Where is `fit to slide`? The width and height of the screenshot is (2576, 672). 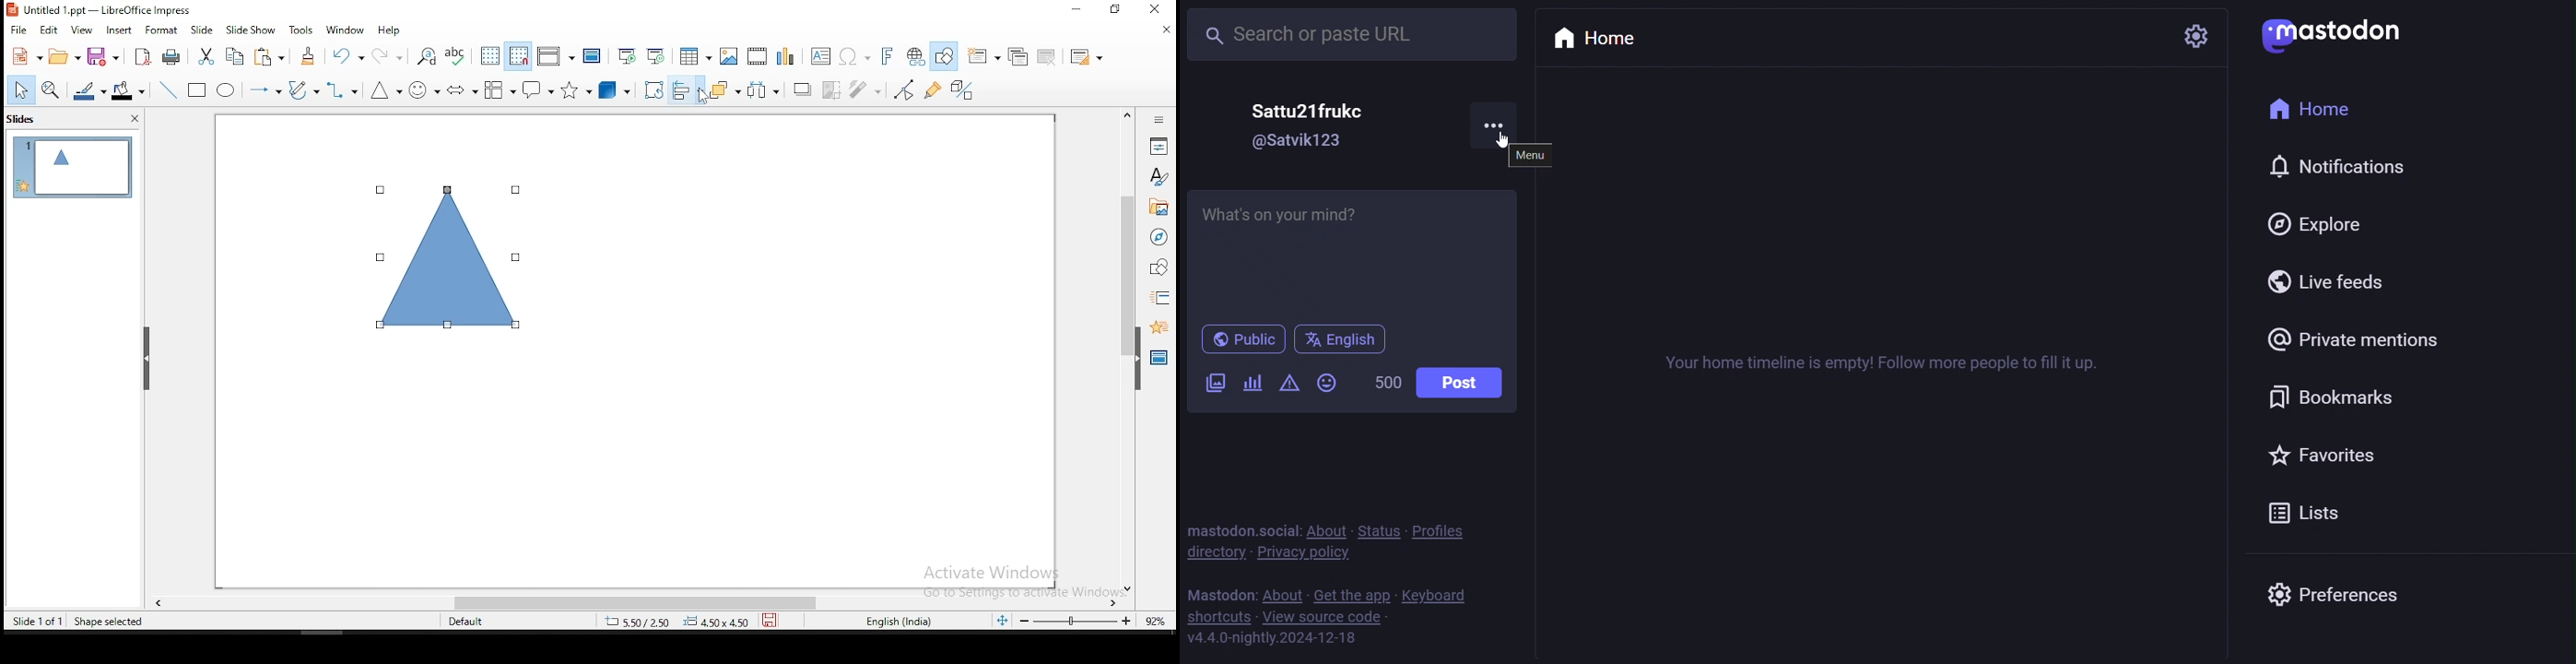
fit to slide is located at coordinates (1006, 623).